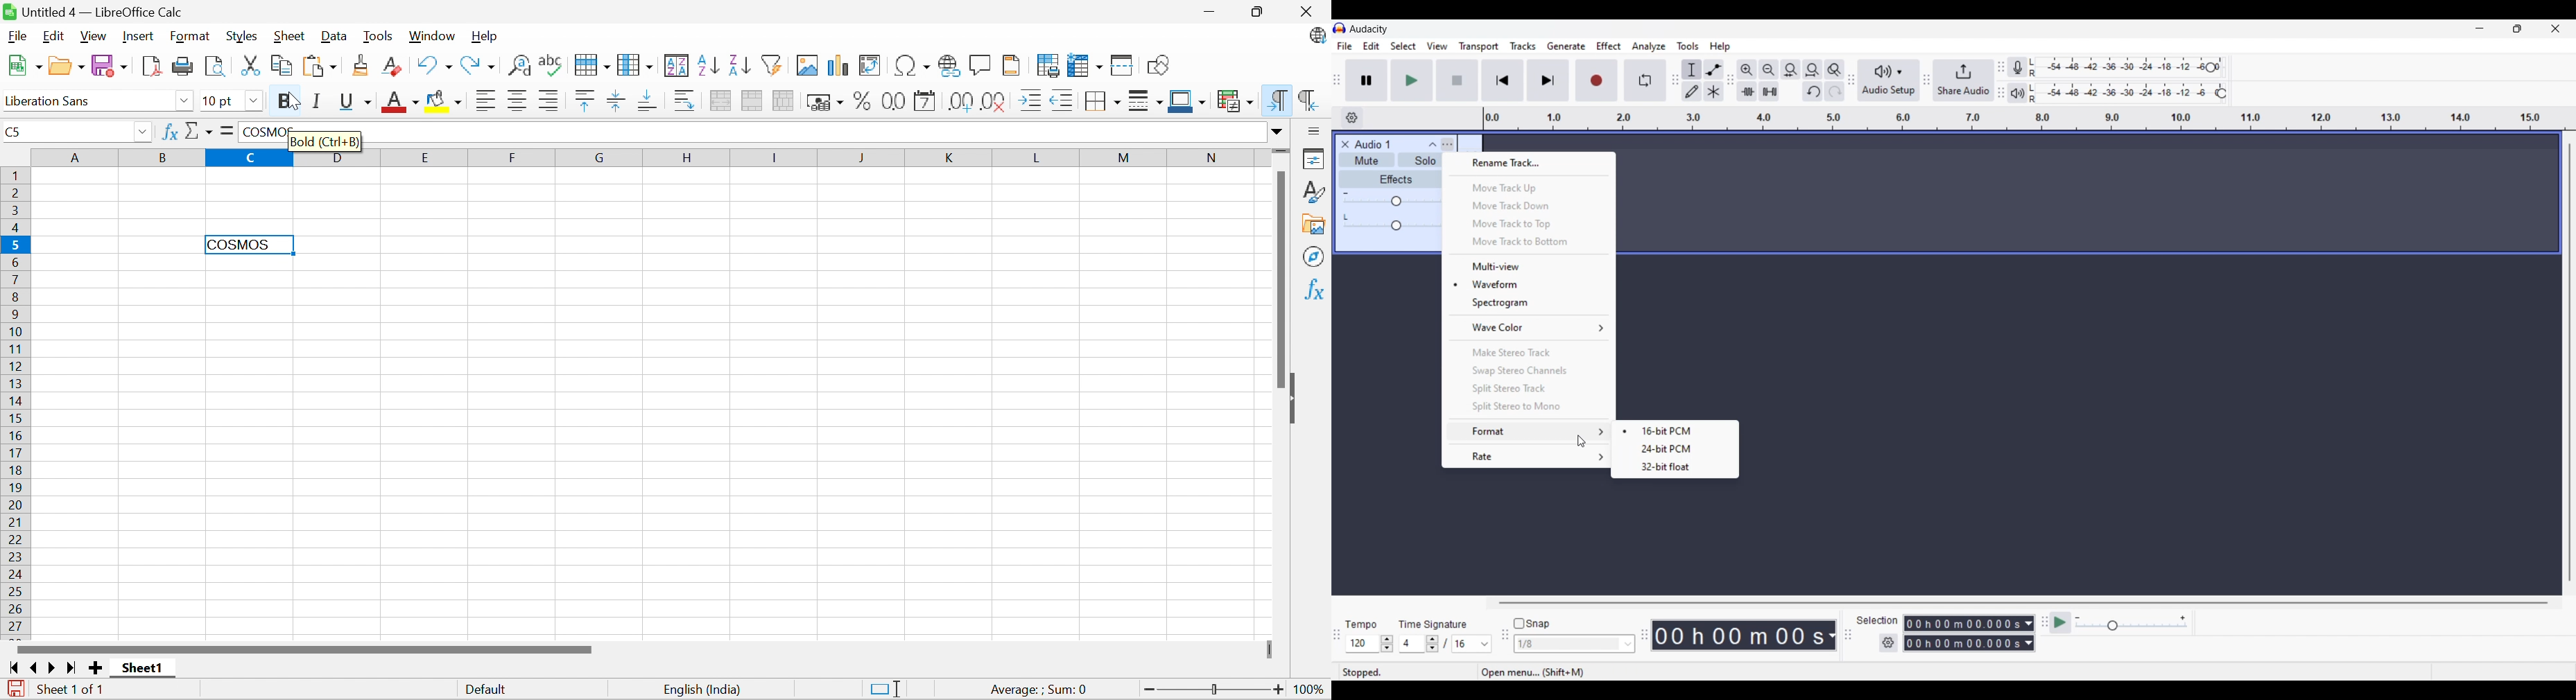 The height and width of the screenshot is (700, 2576). I want to click on Timeline options, so click(1351, 118).